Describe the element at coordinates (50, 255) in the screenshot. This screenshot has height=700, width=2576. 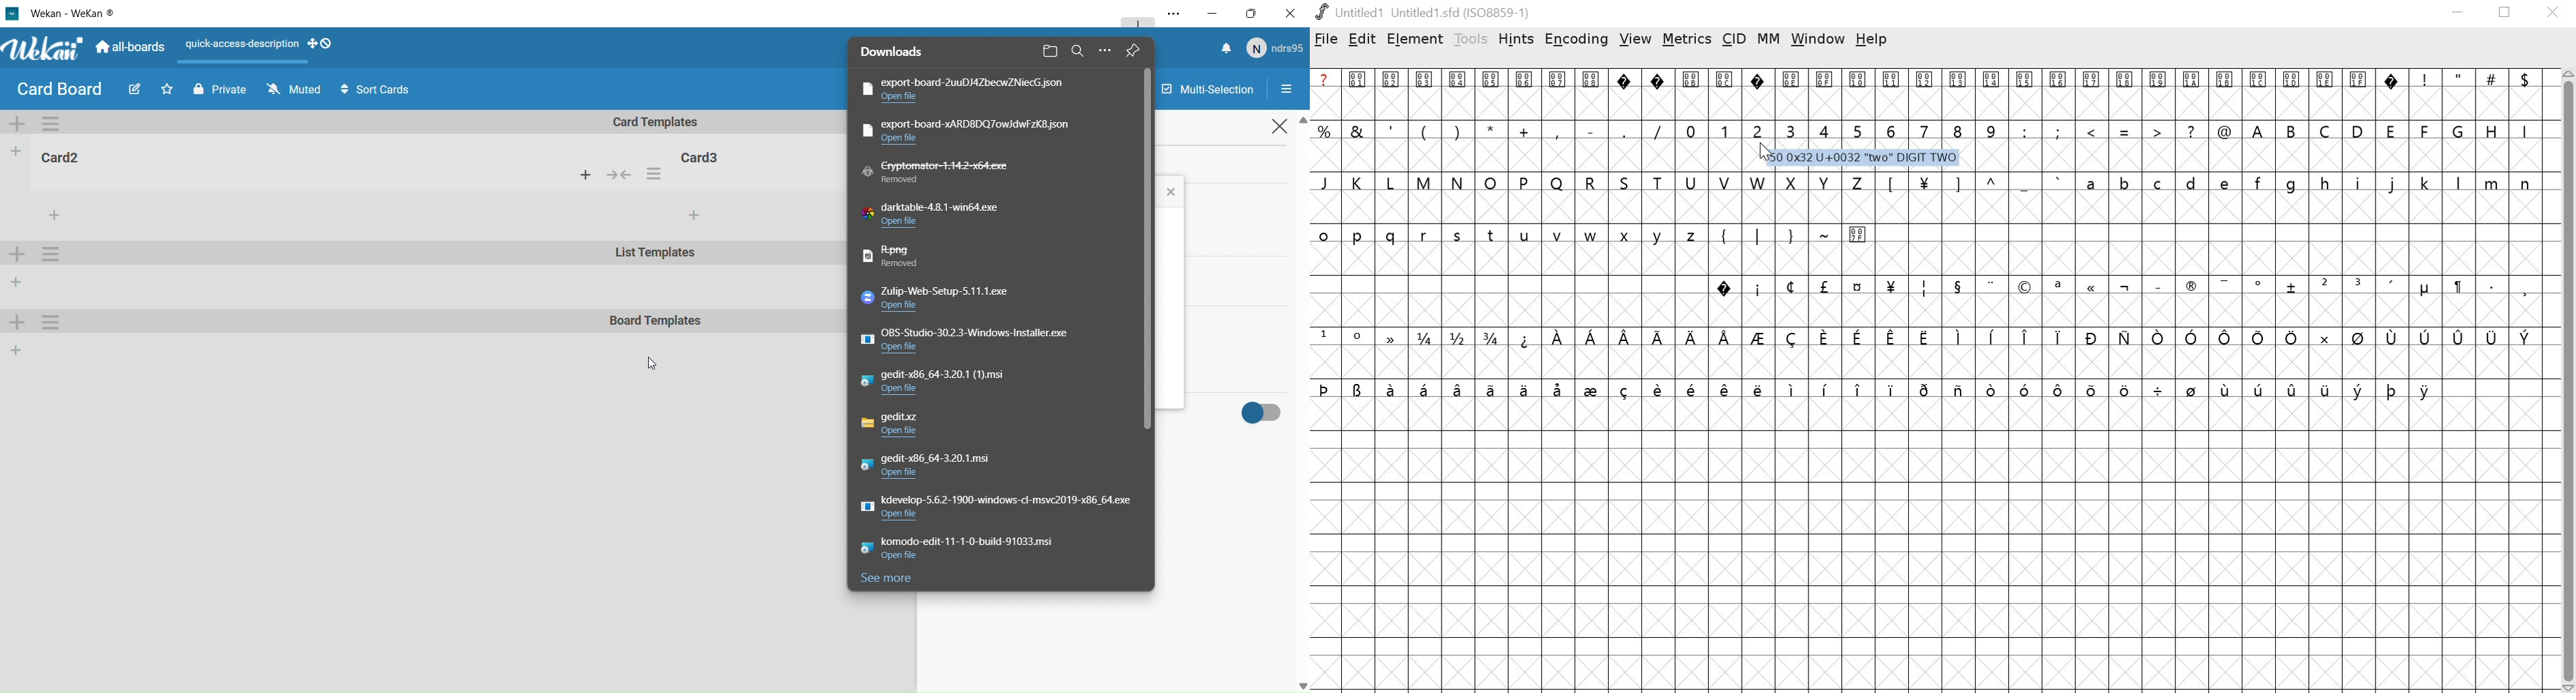
I see `` at that location.